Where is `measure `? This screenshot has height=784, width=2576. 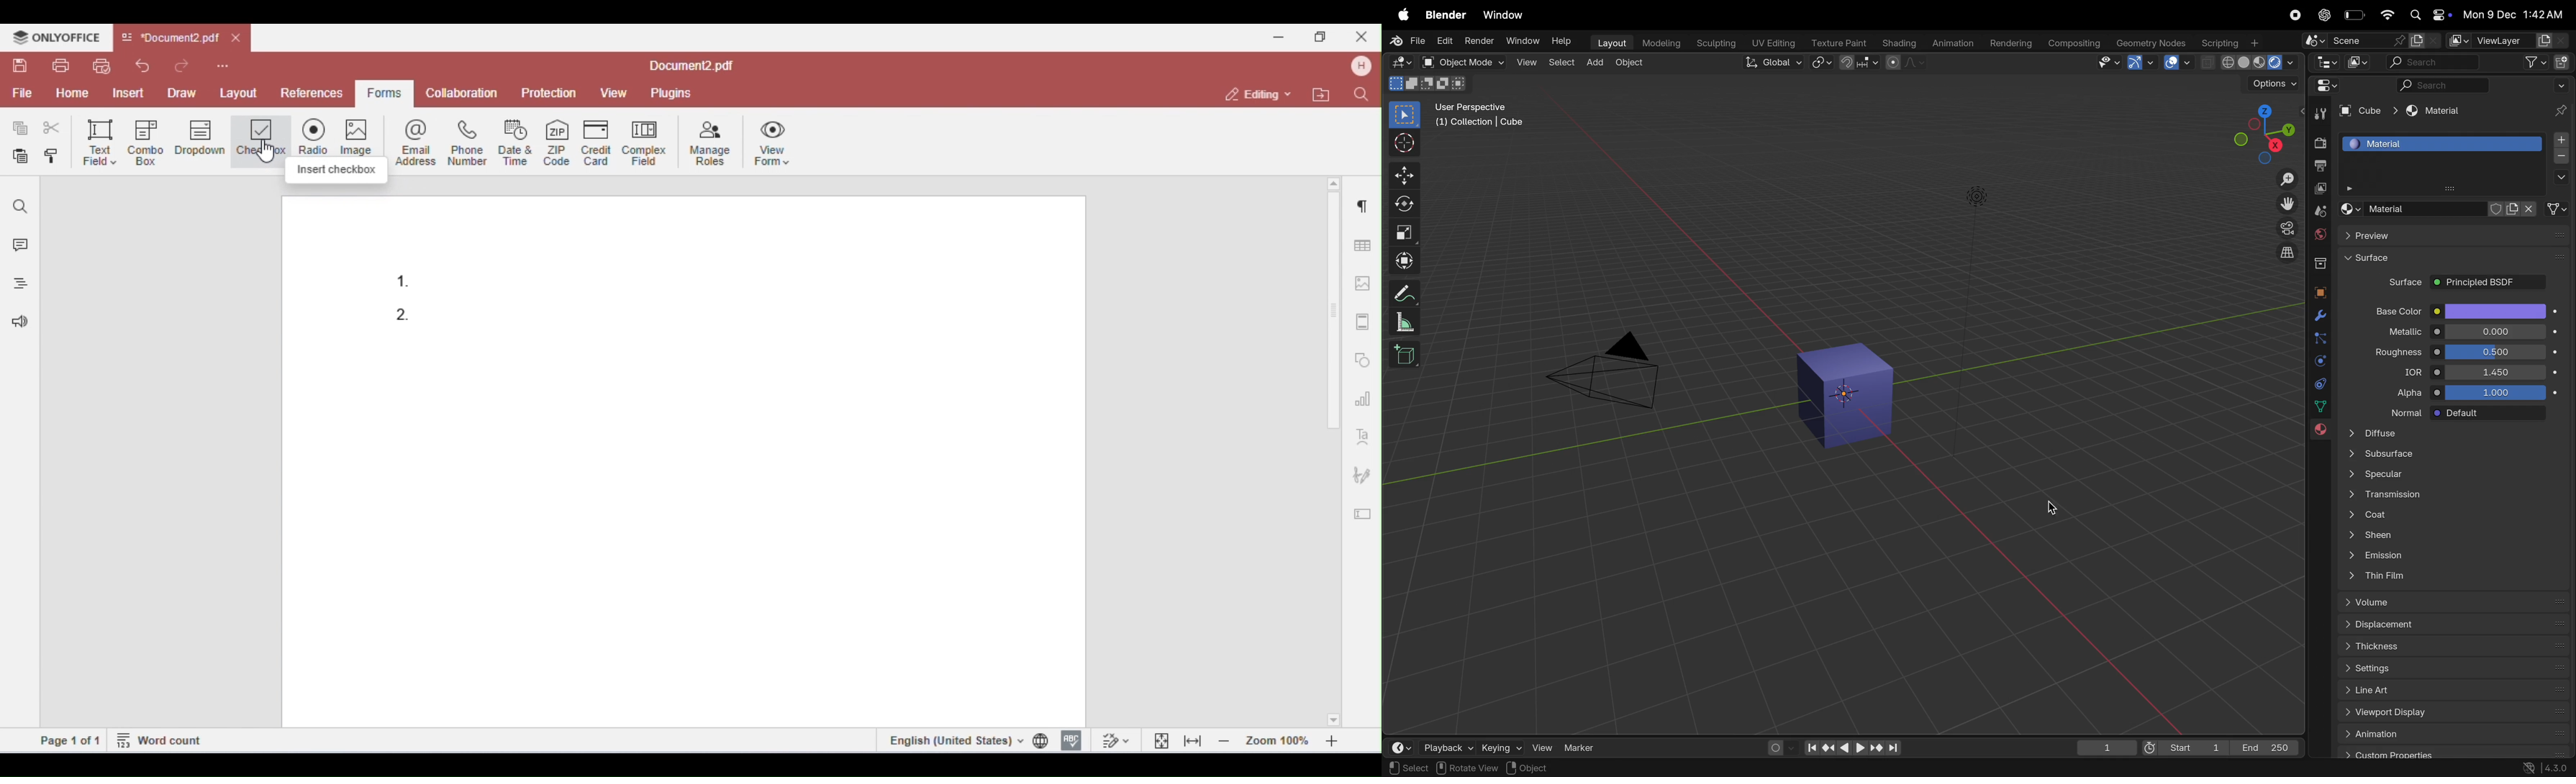 measure  is located at coordinates (1403, 322).